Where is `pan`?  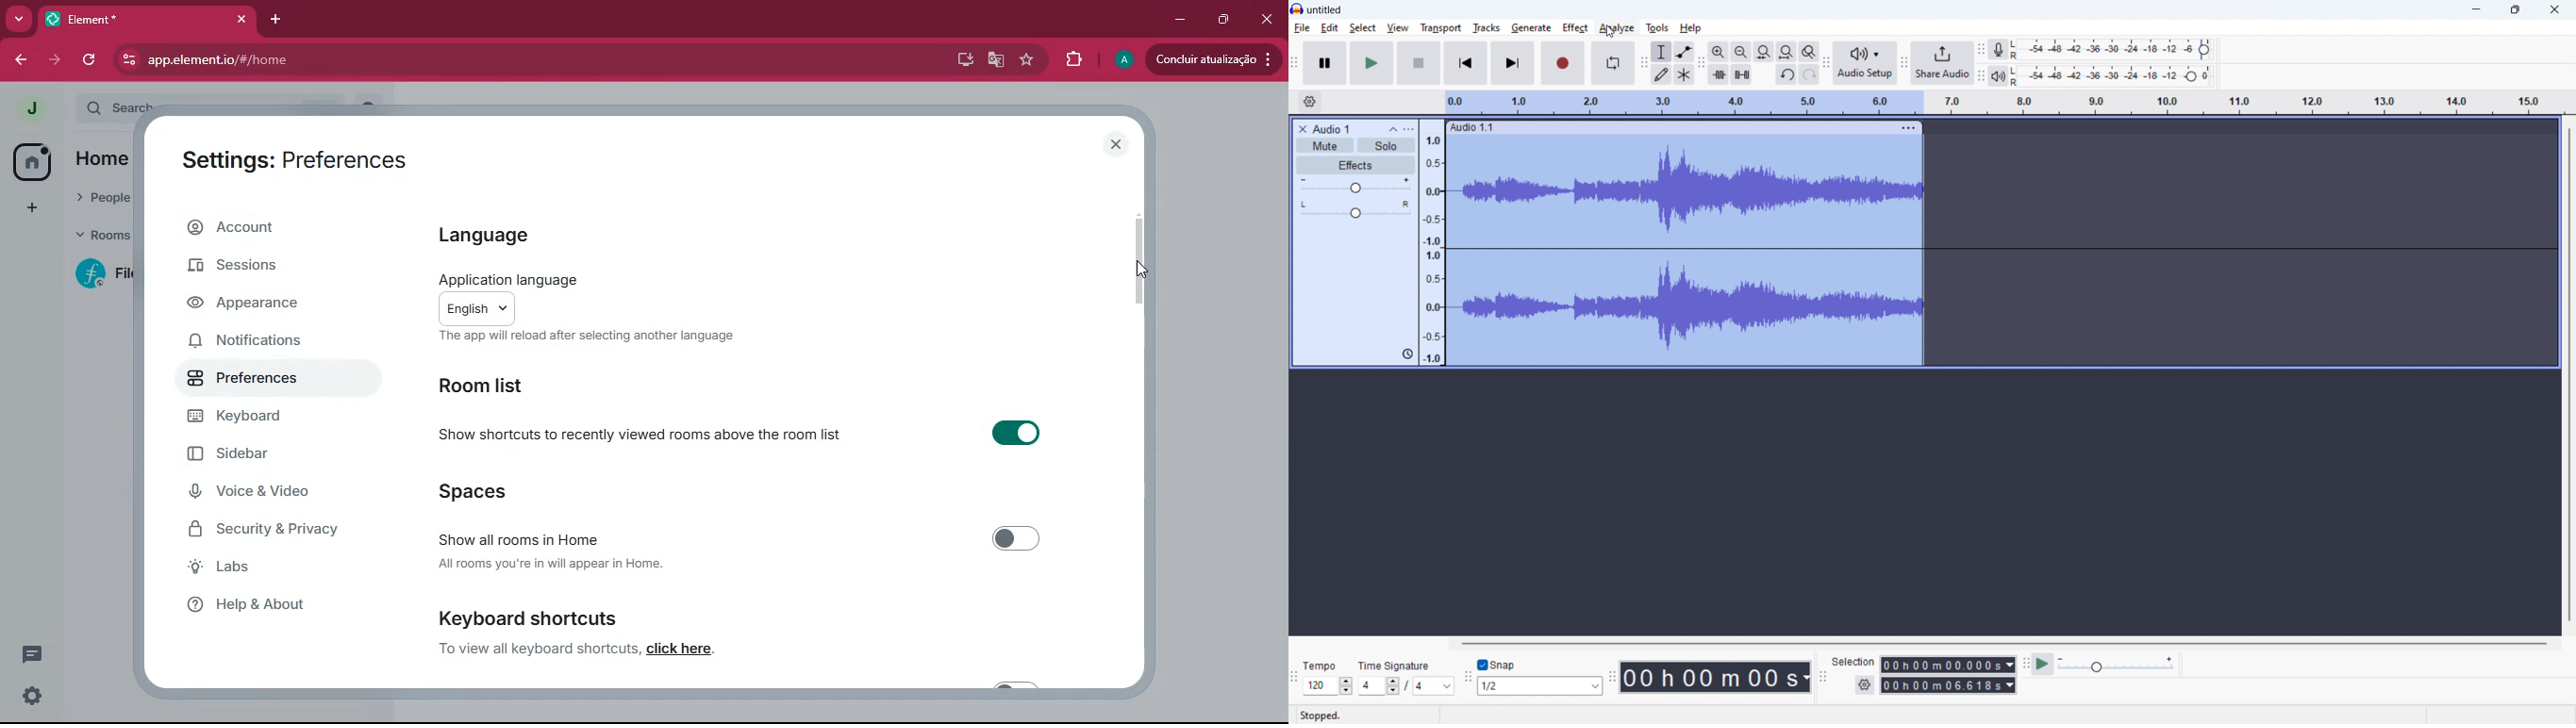 pan is located at coordinates (1355, 209).